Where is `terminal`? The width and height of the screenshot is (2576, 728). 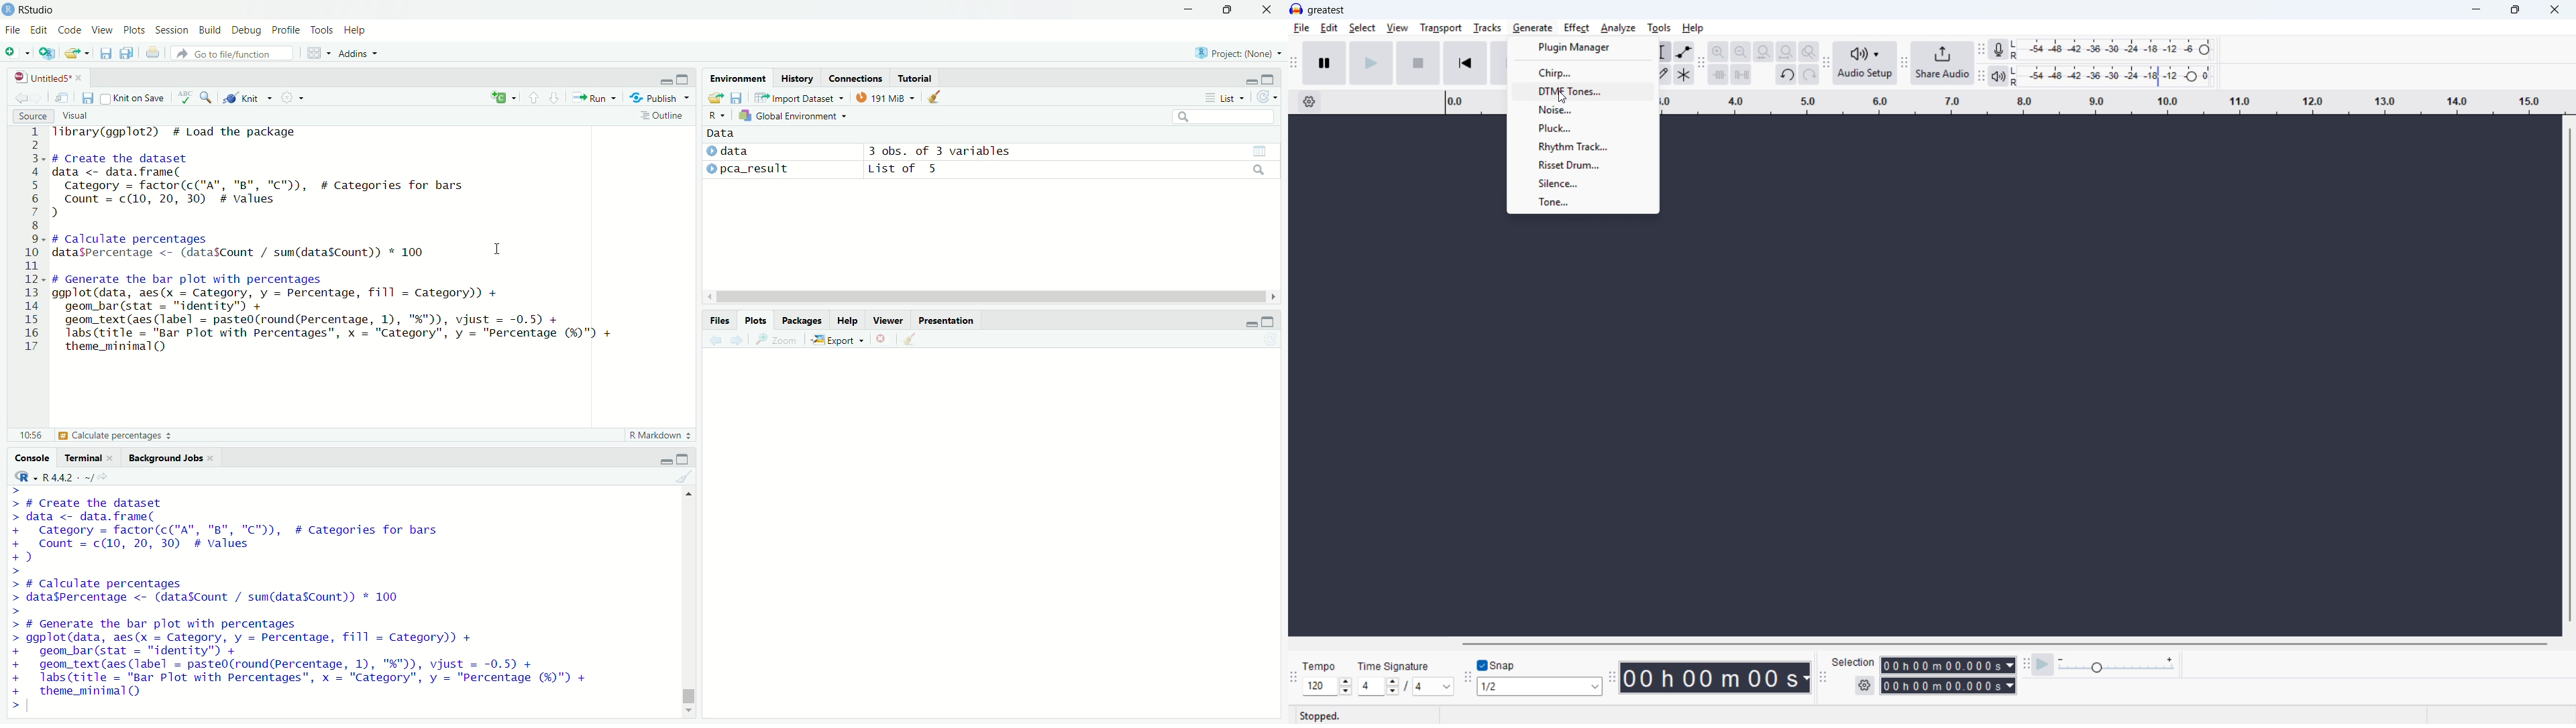
terminal is located at coordinates (89, 457).